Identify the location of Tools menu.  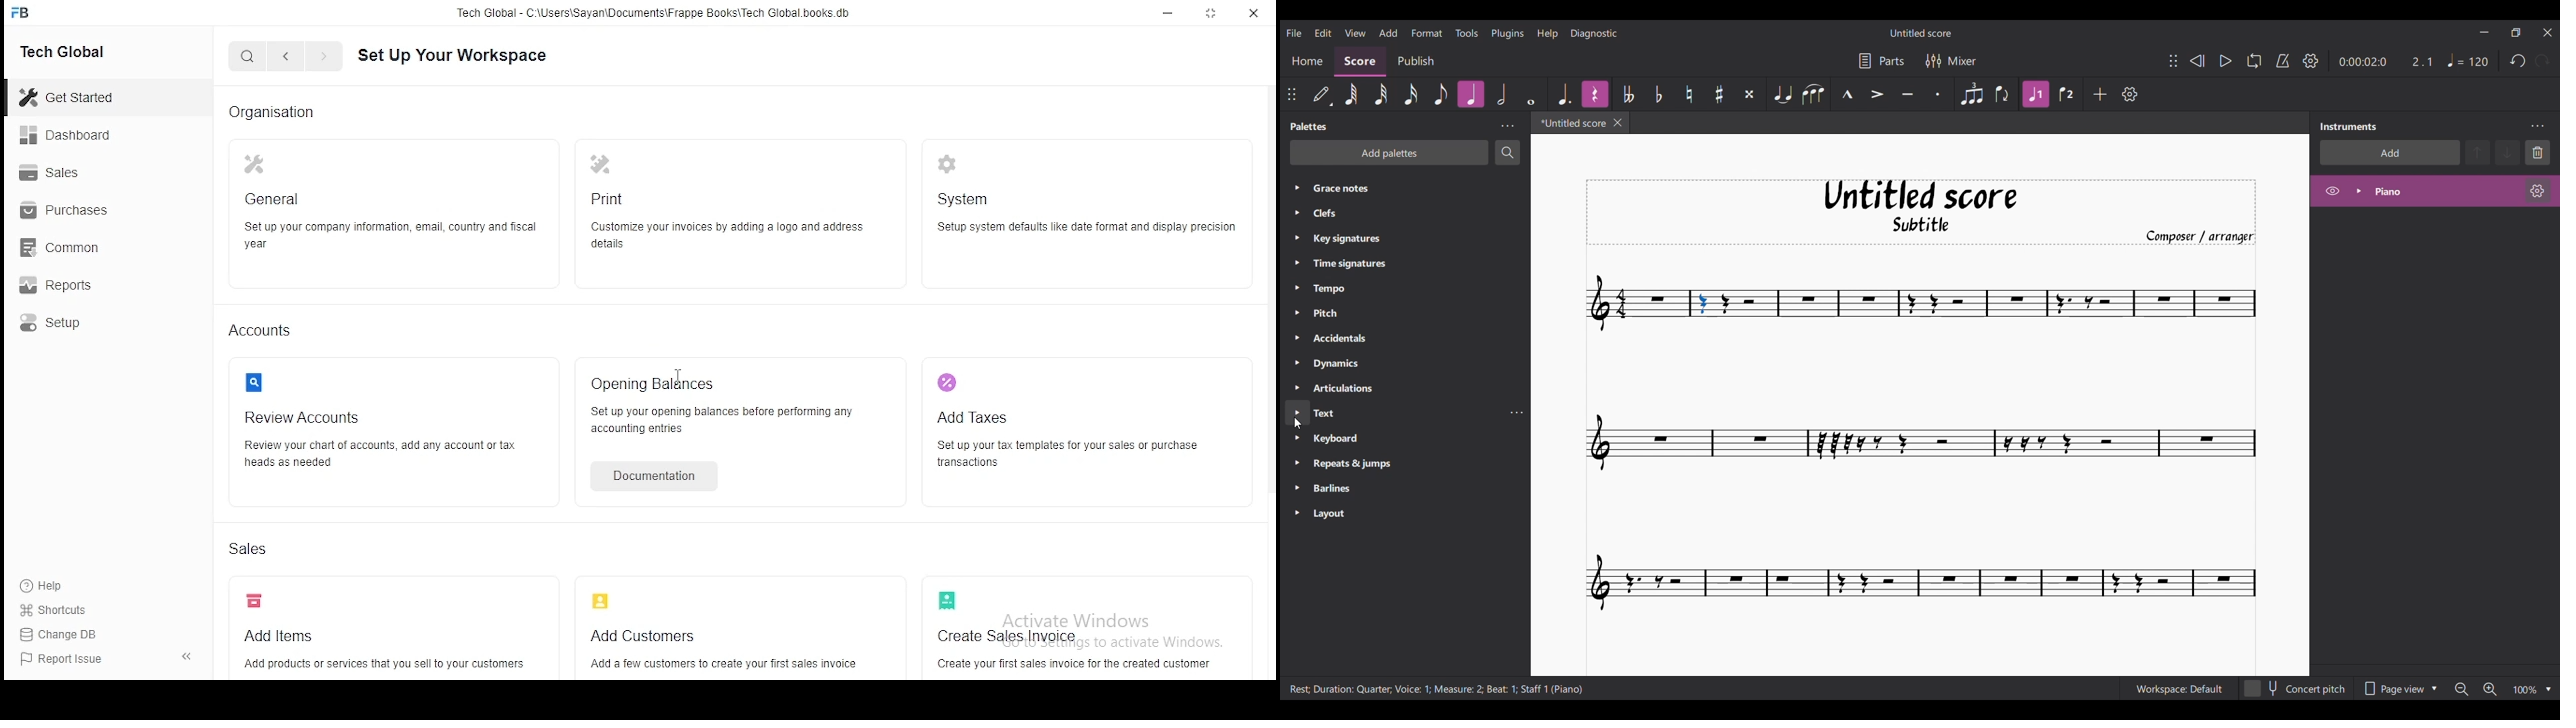
(1467, 32).